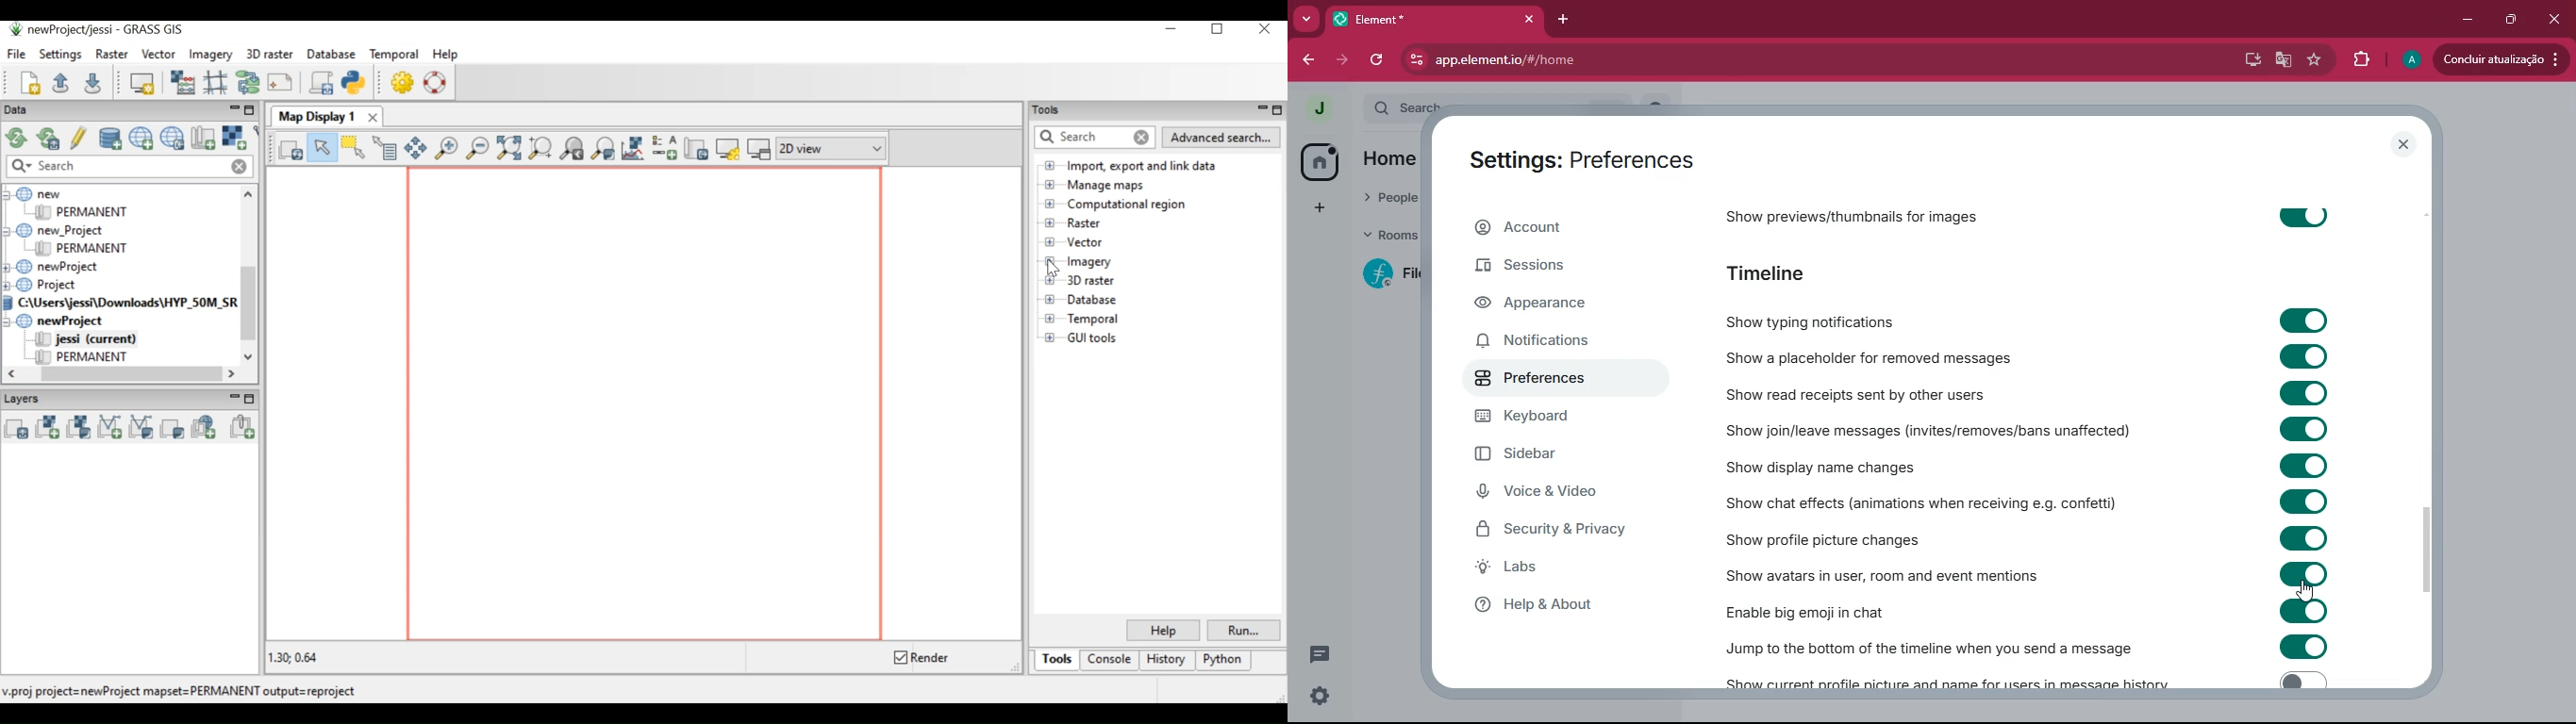 Image resolution: width=2576 pixels, height=728 pixels. Describe the element at coordinates (2302, 465) in the screenshot. I see `toggle on ` at that location.